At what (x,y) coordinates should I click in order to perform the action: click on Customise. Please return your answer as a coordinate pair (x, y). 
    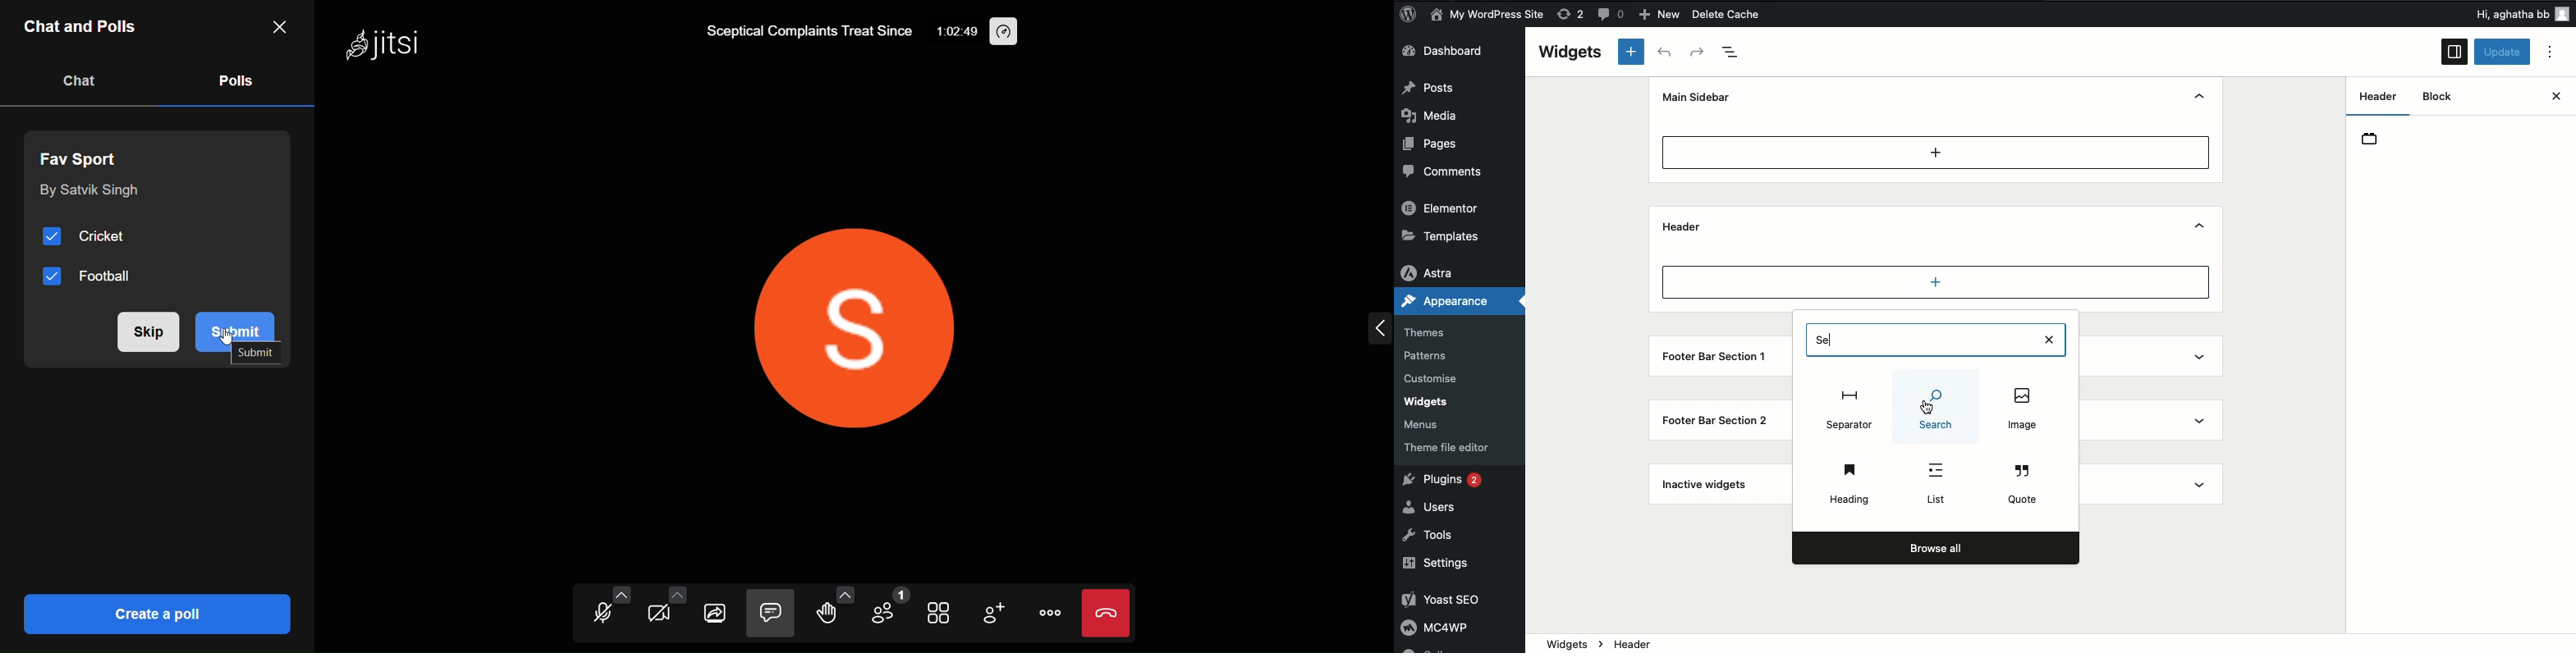
    Looking at the image, I should click on (1434, 377).